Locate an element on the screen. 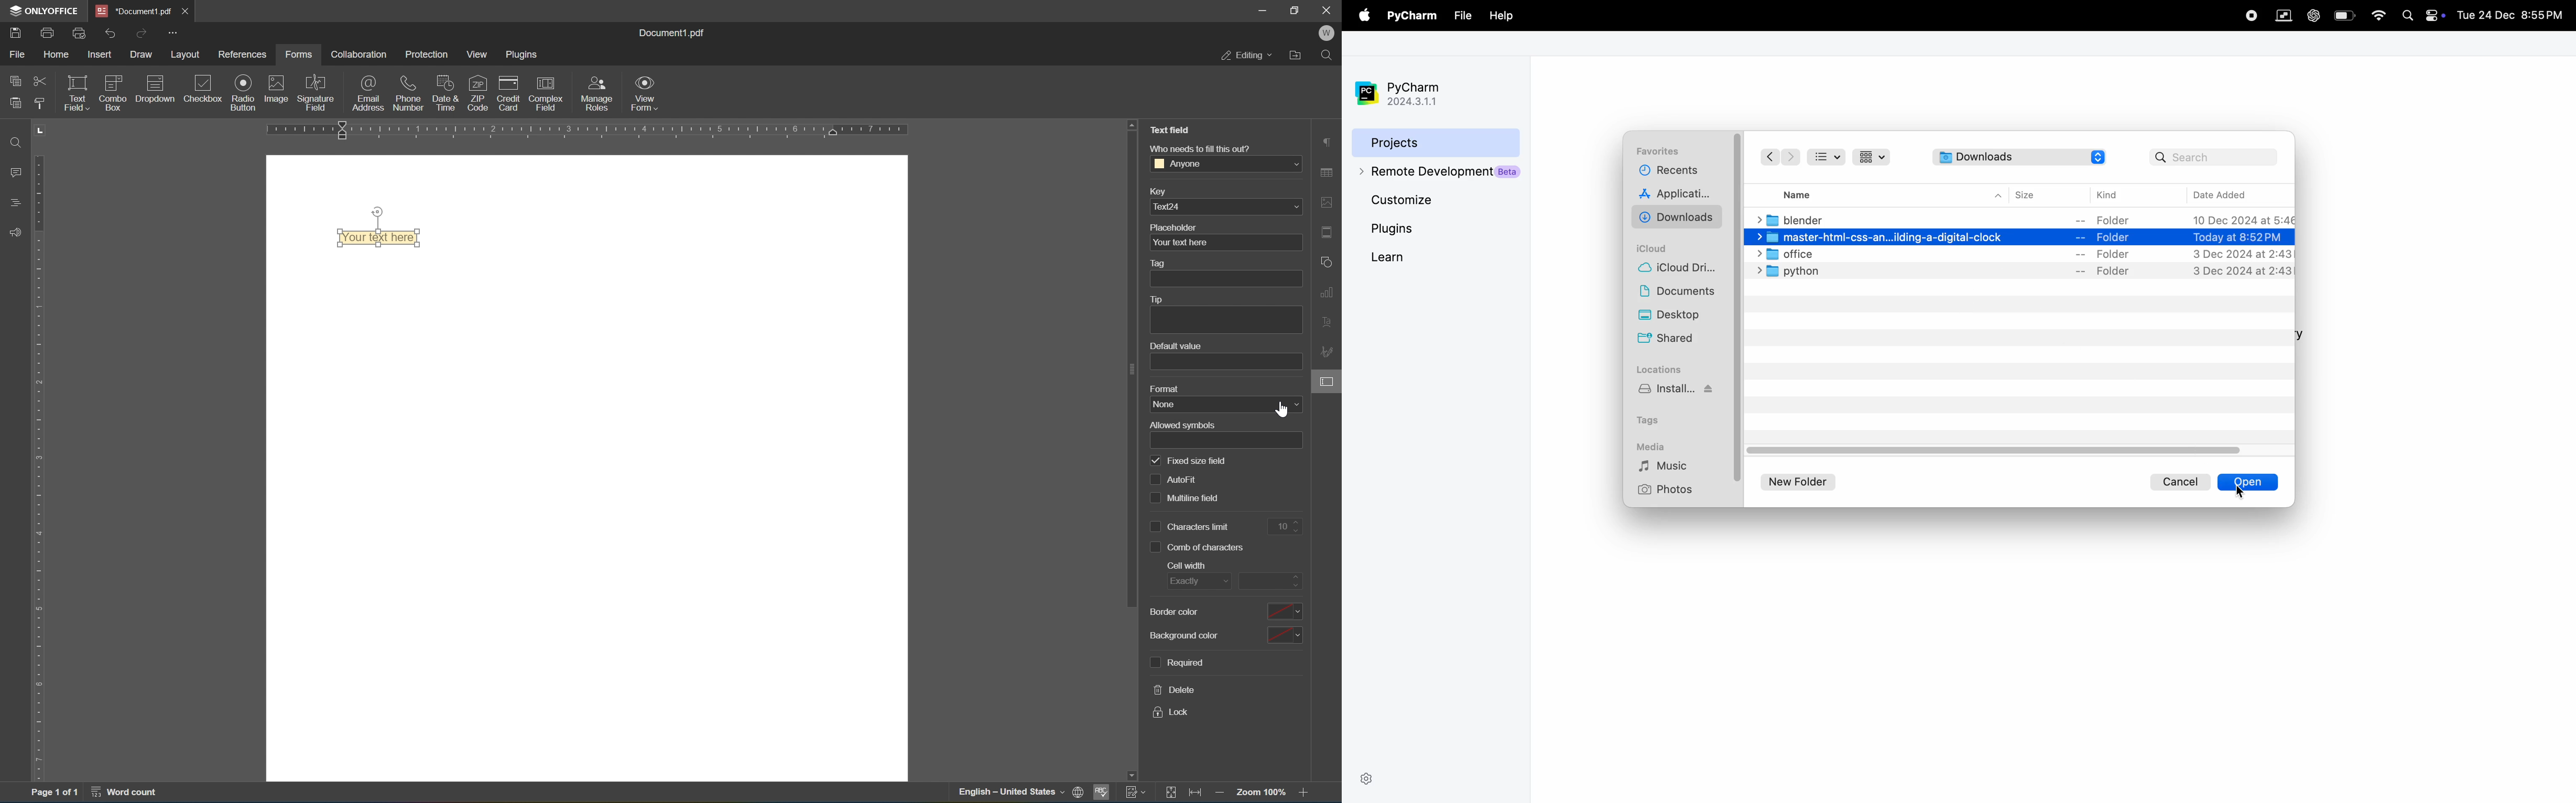 The image size is (2576, 812). manage roles is located at coordinates (600, 94).